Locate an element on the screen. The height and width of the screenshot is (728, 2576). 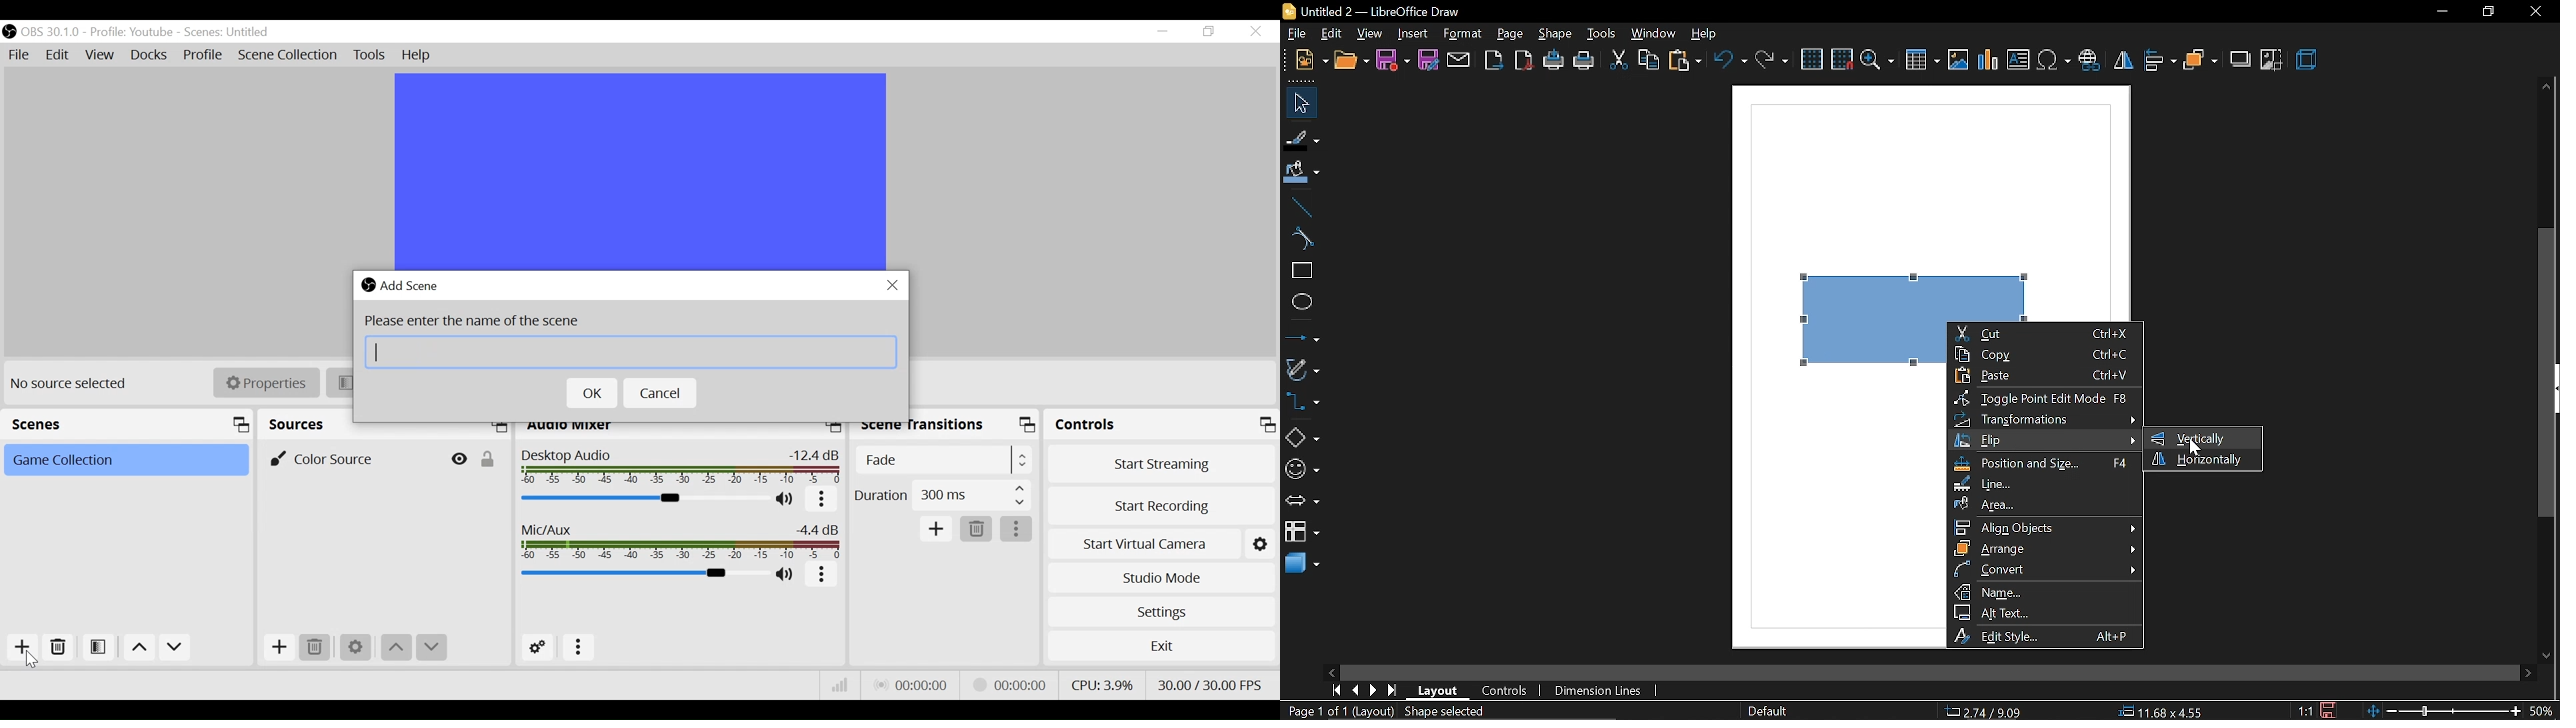
Live Status is located at coordinates (910, 683).